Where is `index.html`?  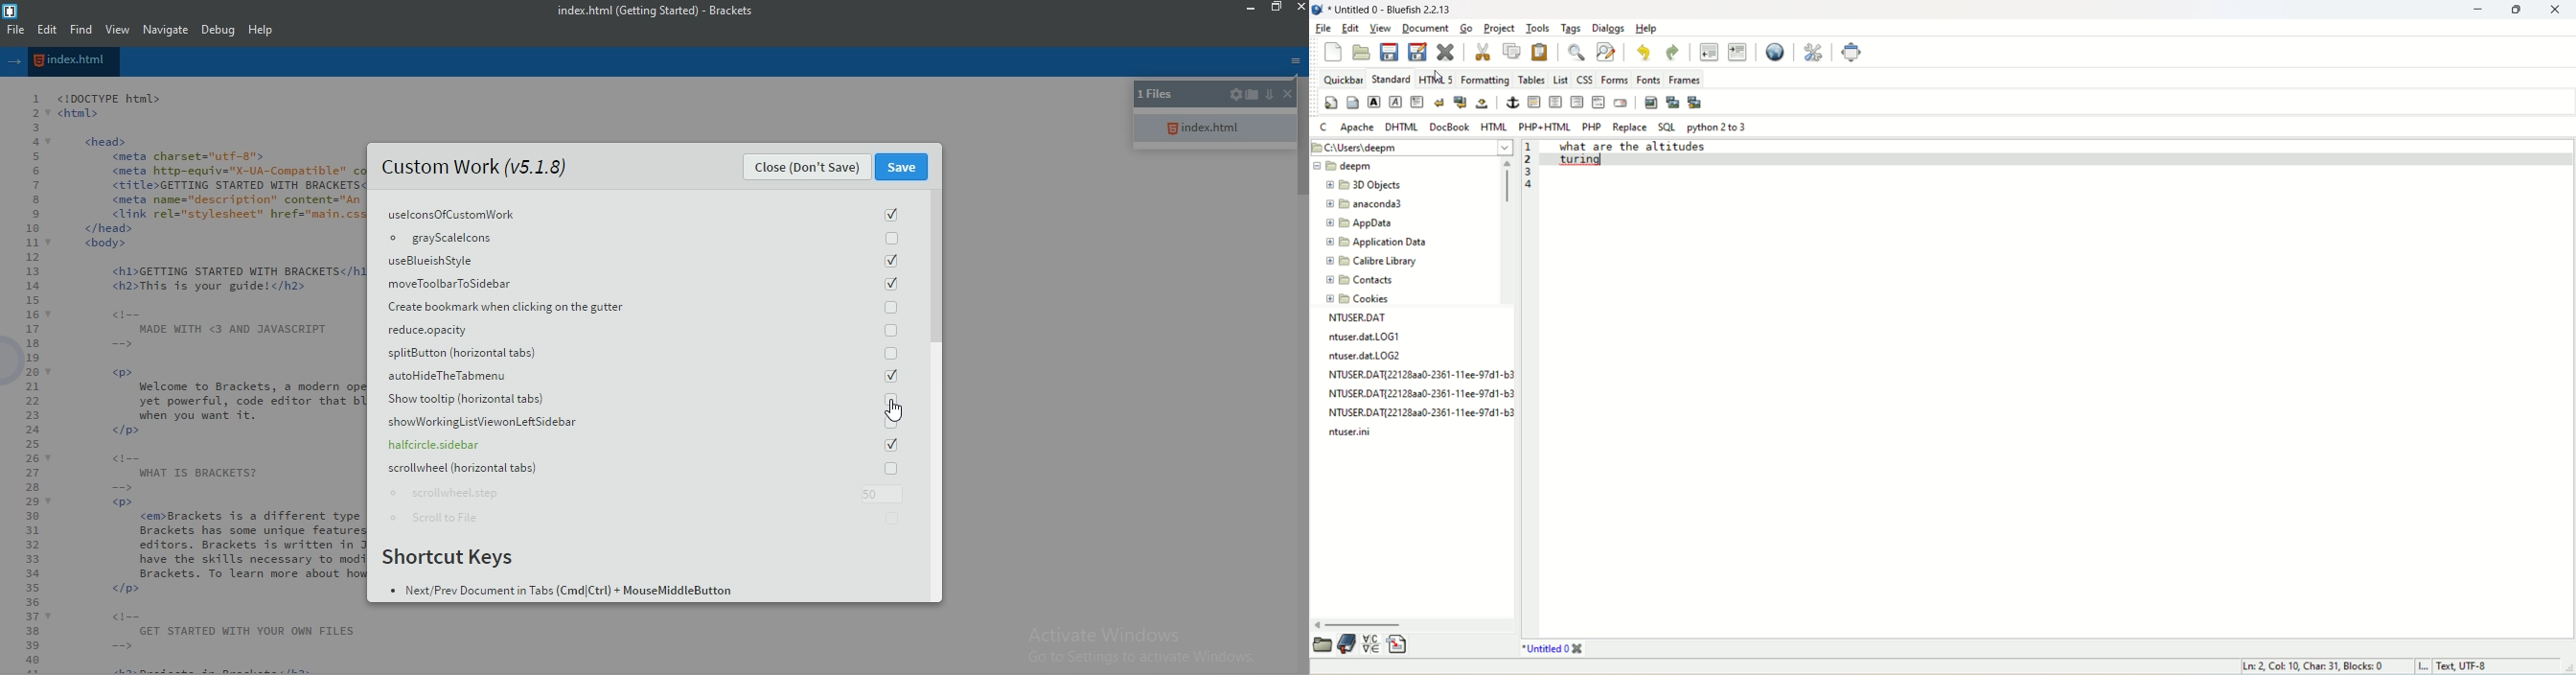 index.html is located at coordinates (1210, 128).